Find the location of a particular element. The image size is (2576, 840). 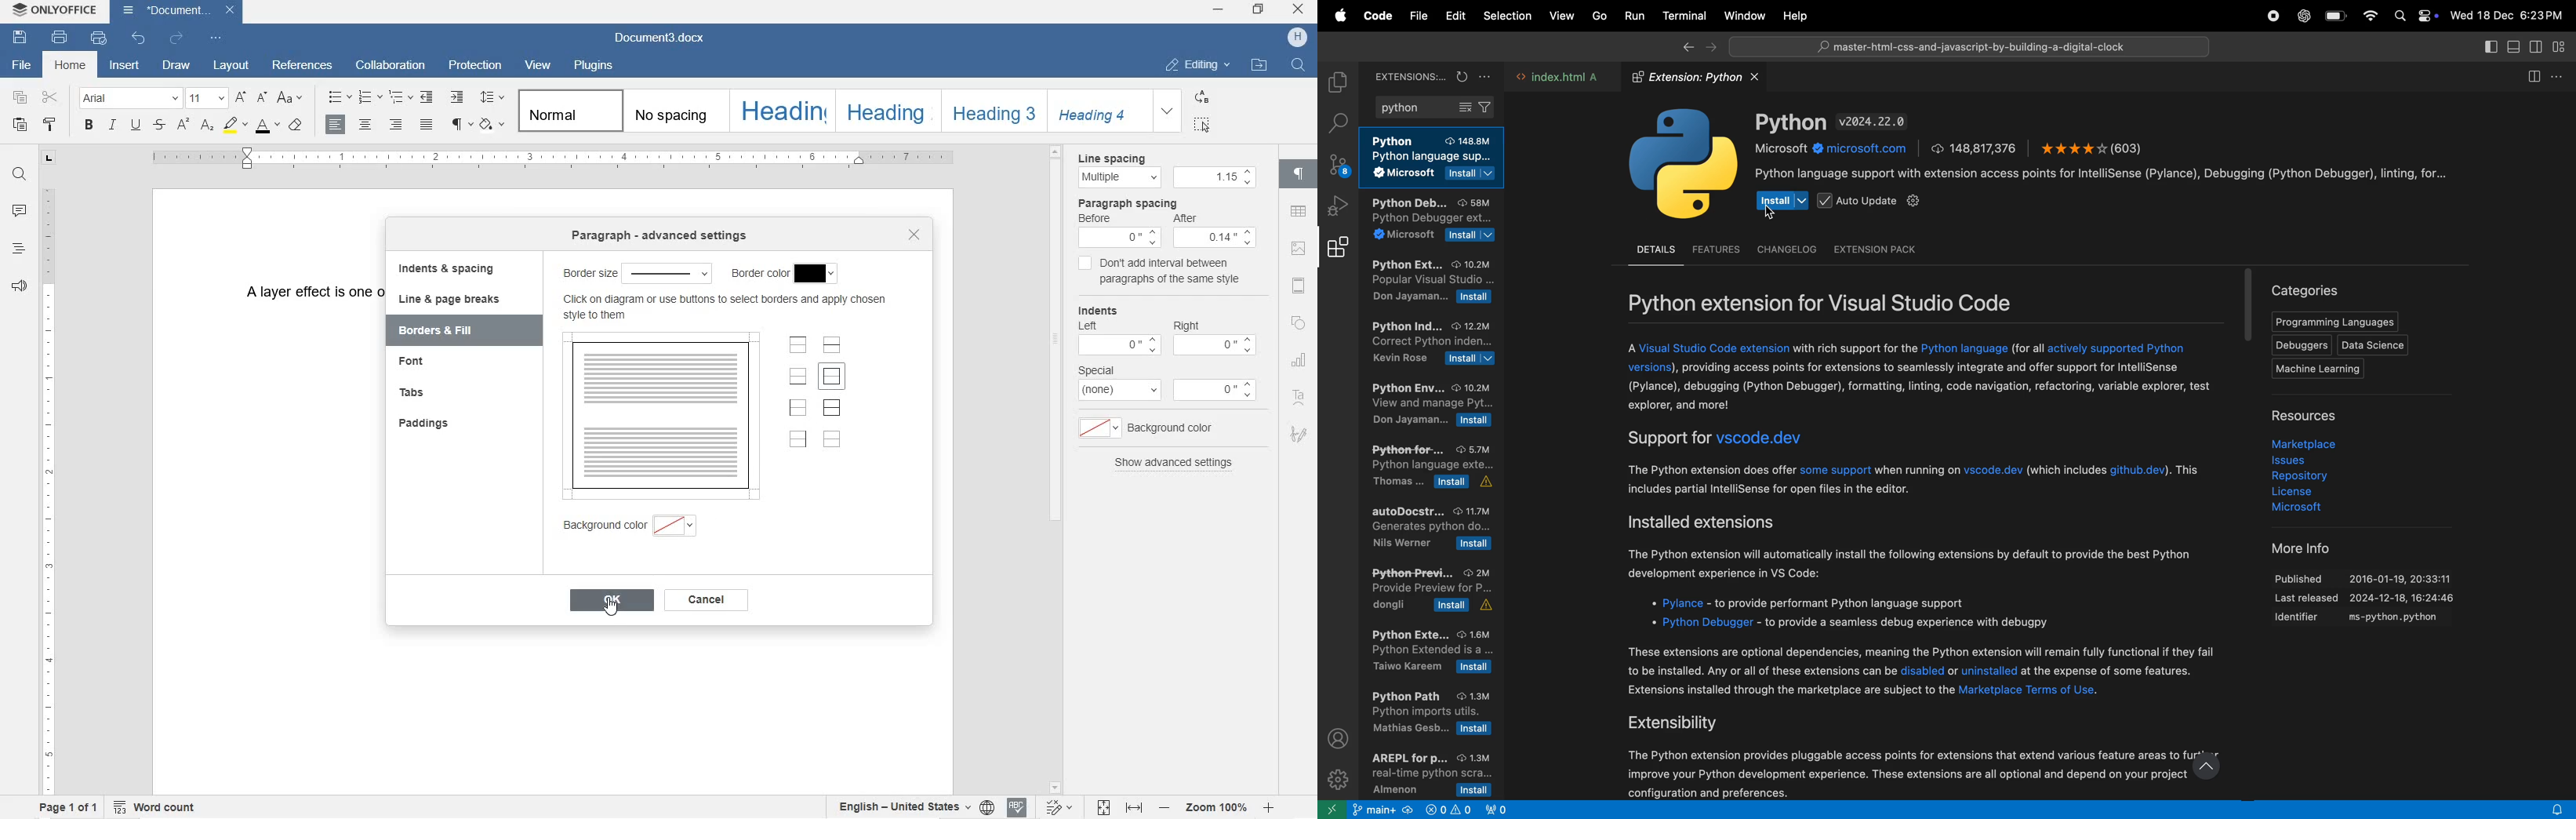

paragraph spacing is located at coordinates (1168, 202).